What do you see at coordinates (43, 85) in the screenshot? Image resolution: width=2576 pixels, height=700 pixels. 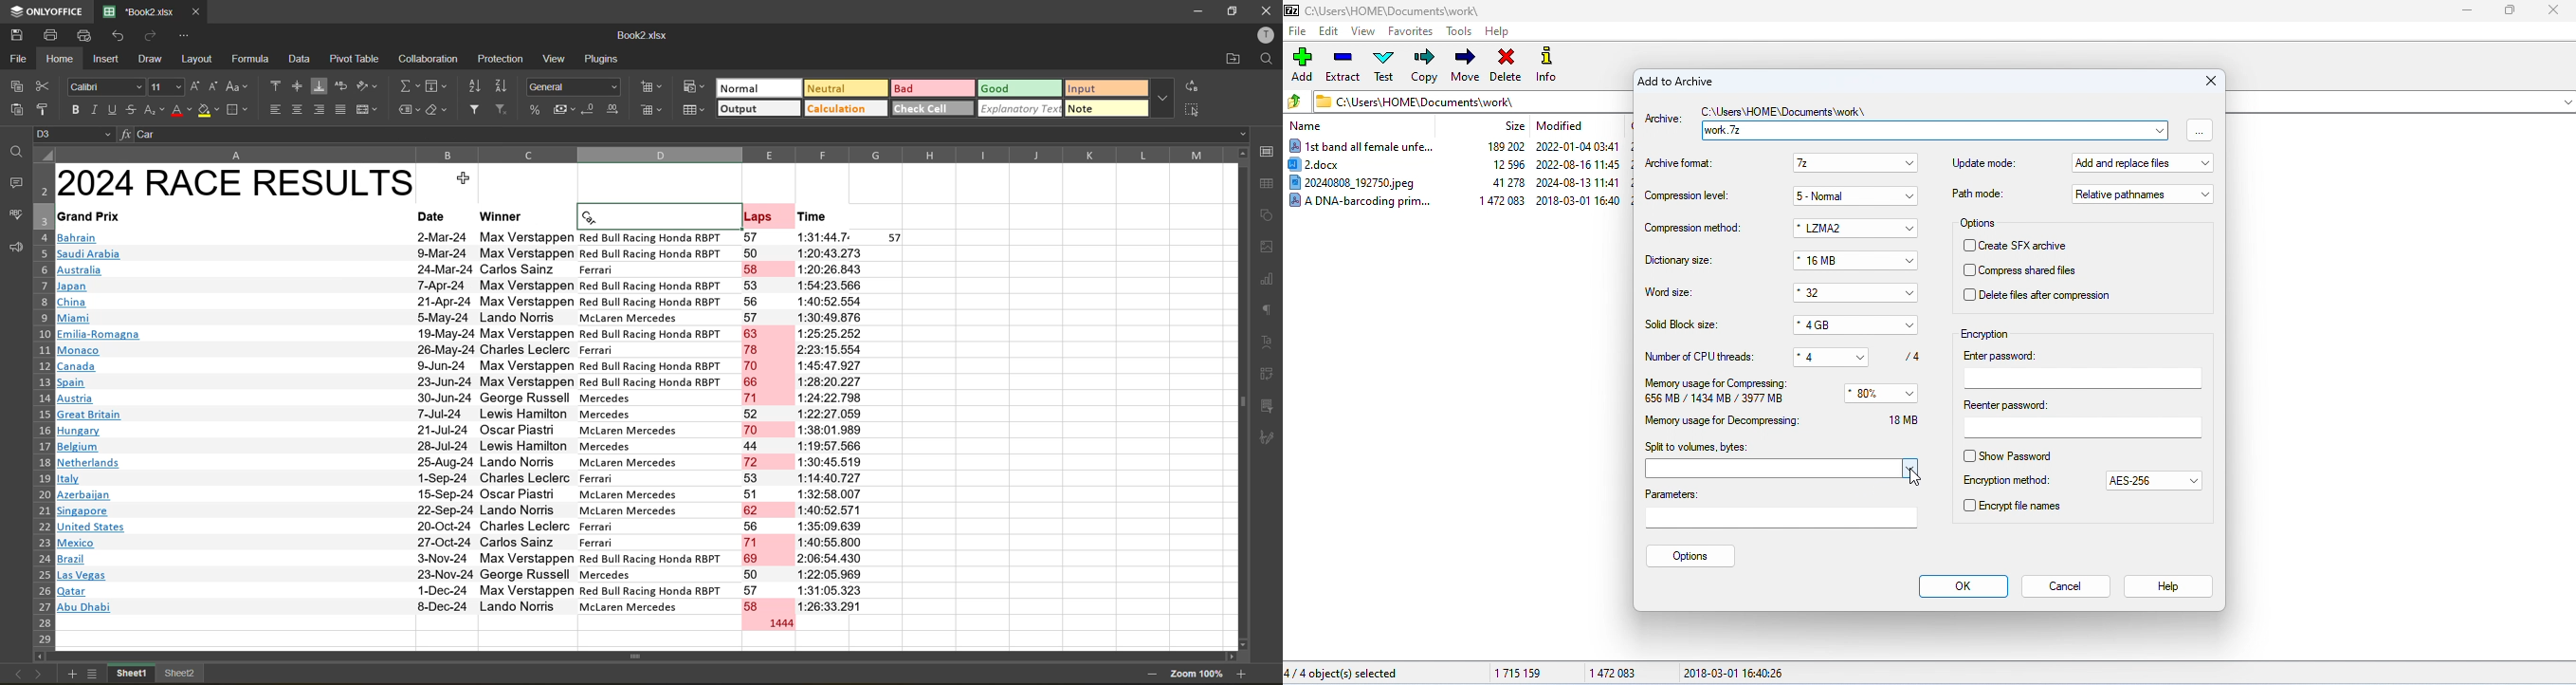 I see `cut` at bounding box center [43, 85].